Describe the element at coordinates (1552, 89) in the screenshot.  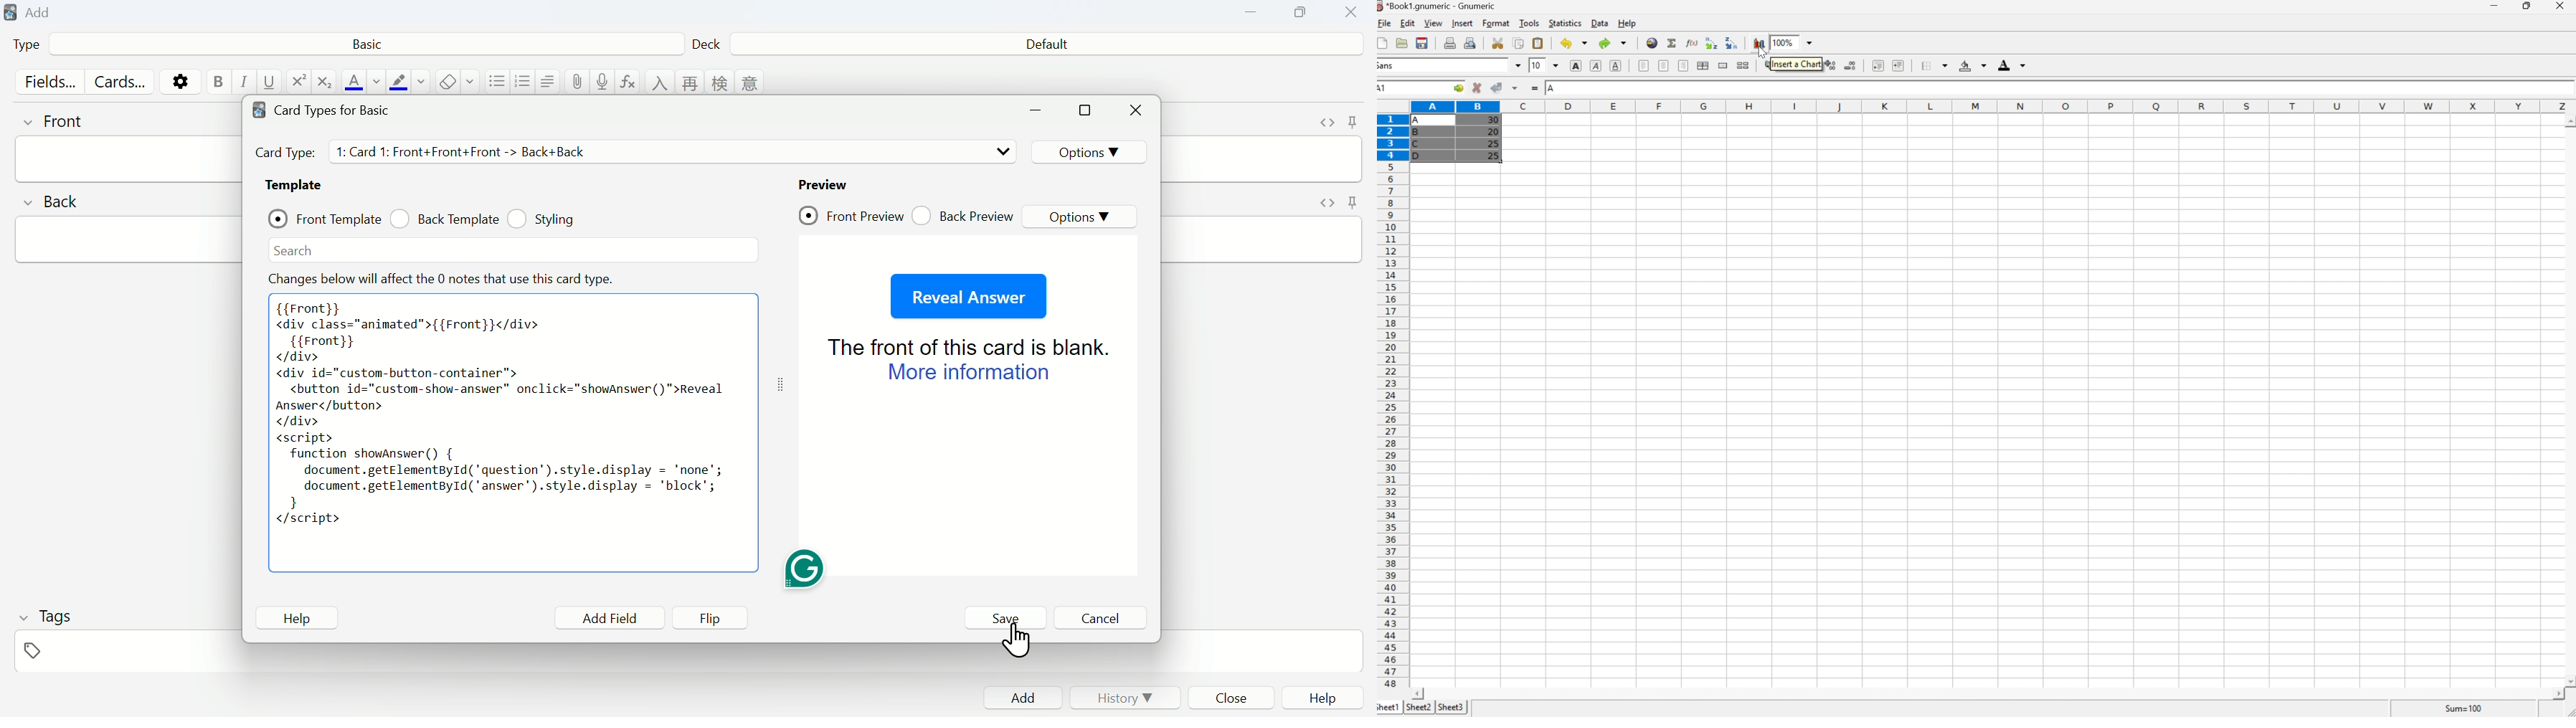
I see `A` at that location.